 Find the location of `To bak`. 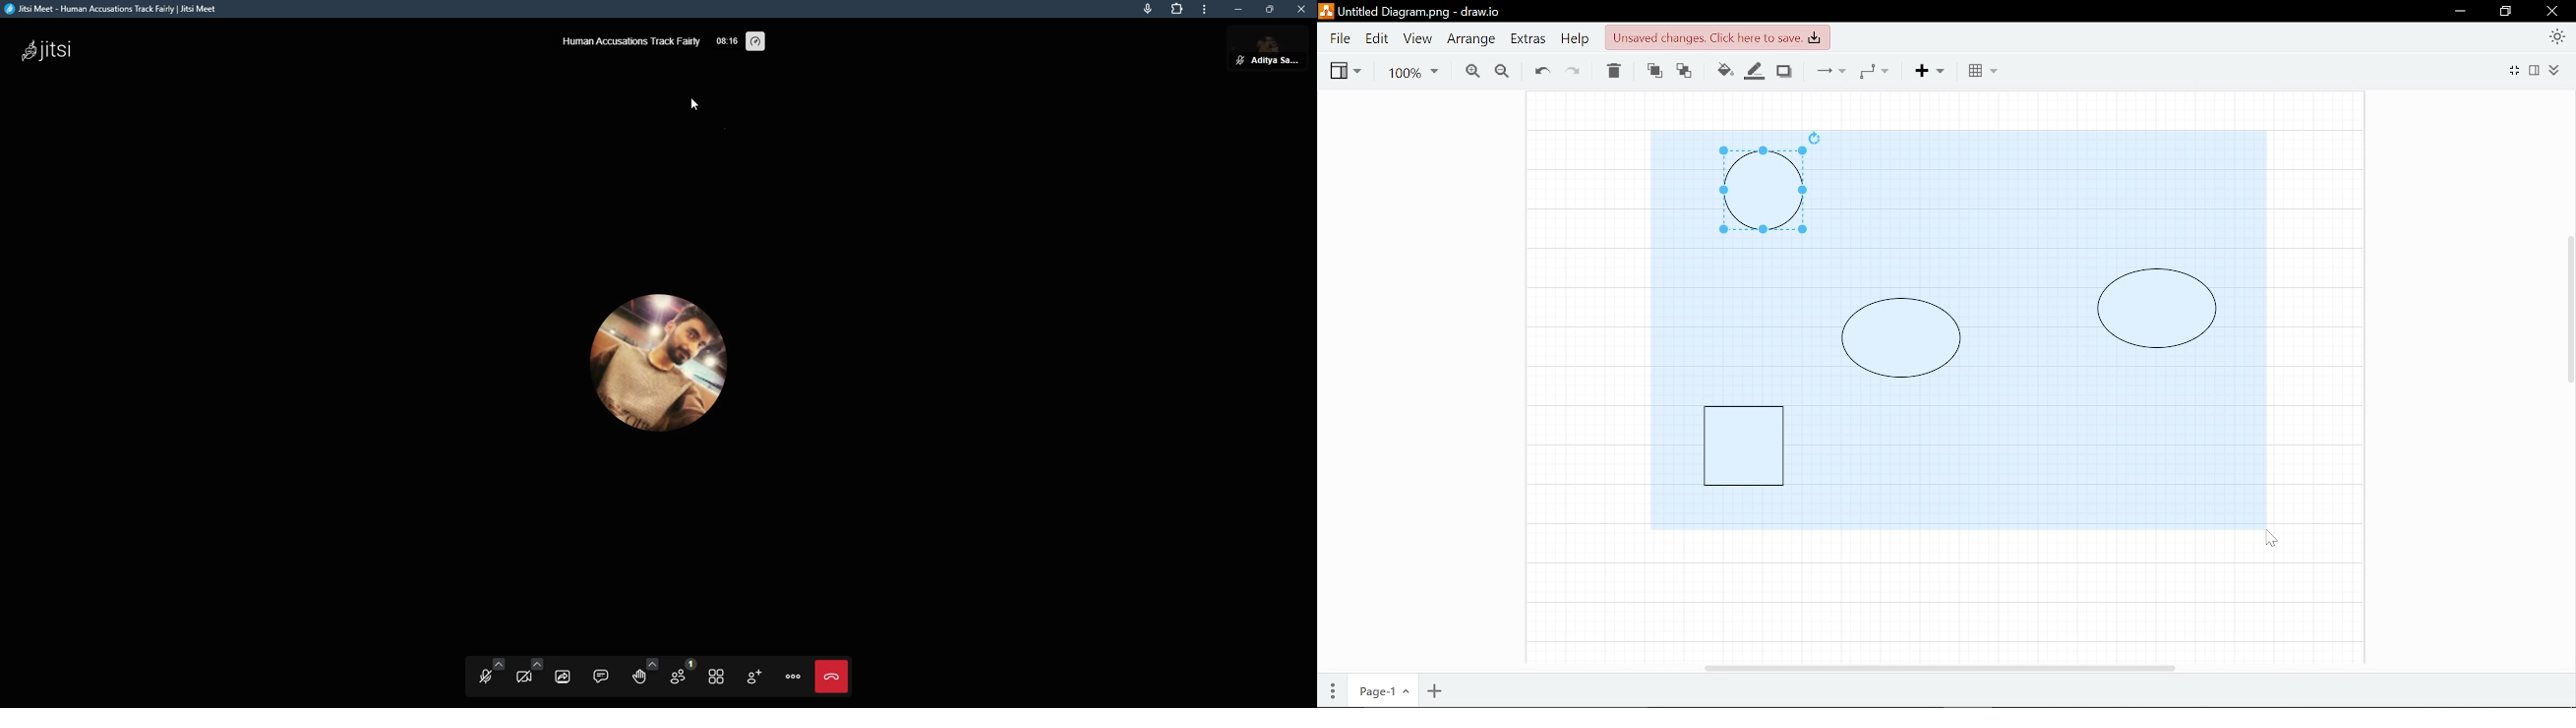

To bak is located at coordinates (1688, 72).